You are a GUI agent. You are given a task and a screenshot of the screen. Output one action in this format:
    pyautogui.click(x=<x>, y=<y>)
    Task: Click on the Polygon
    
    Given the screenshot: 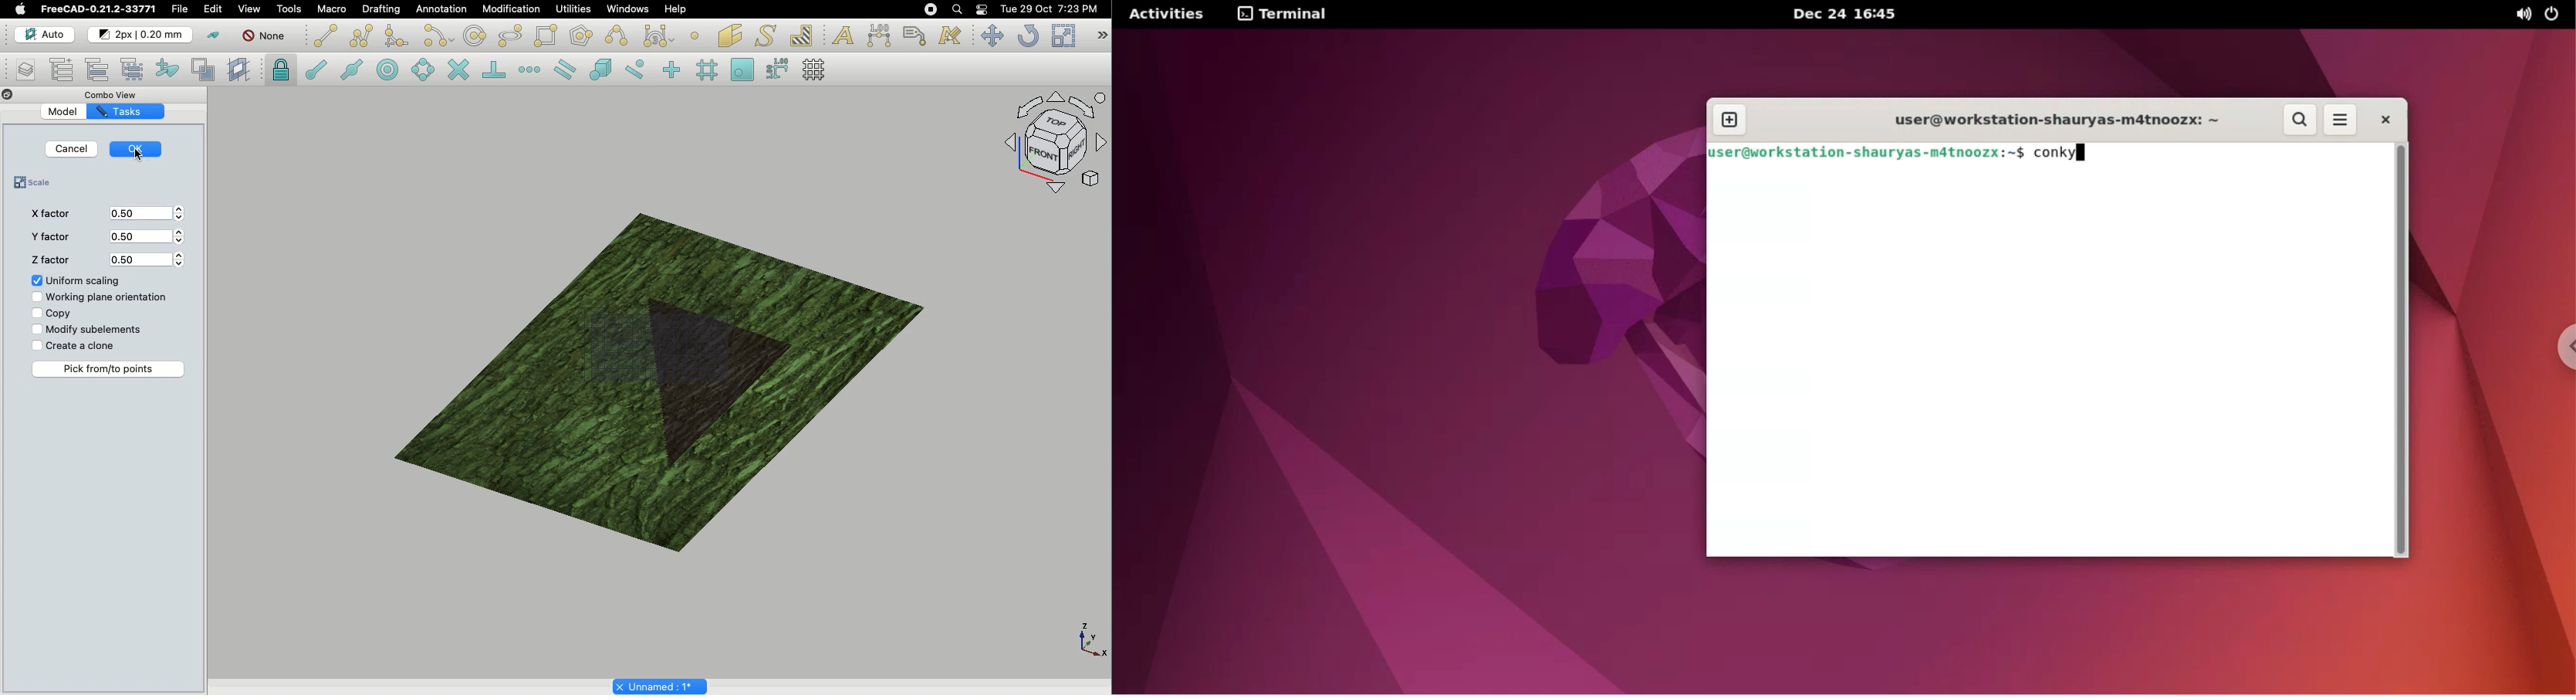 What is the action you would take?
    pyautogui.click(x=580, y=36)
    